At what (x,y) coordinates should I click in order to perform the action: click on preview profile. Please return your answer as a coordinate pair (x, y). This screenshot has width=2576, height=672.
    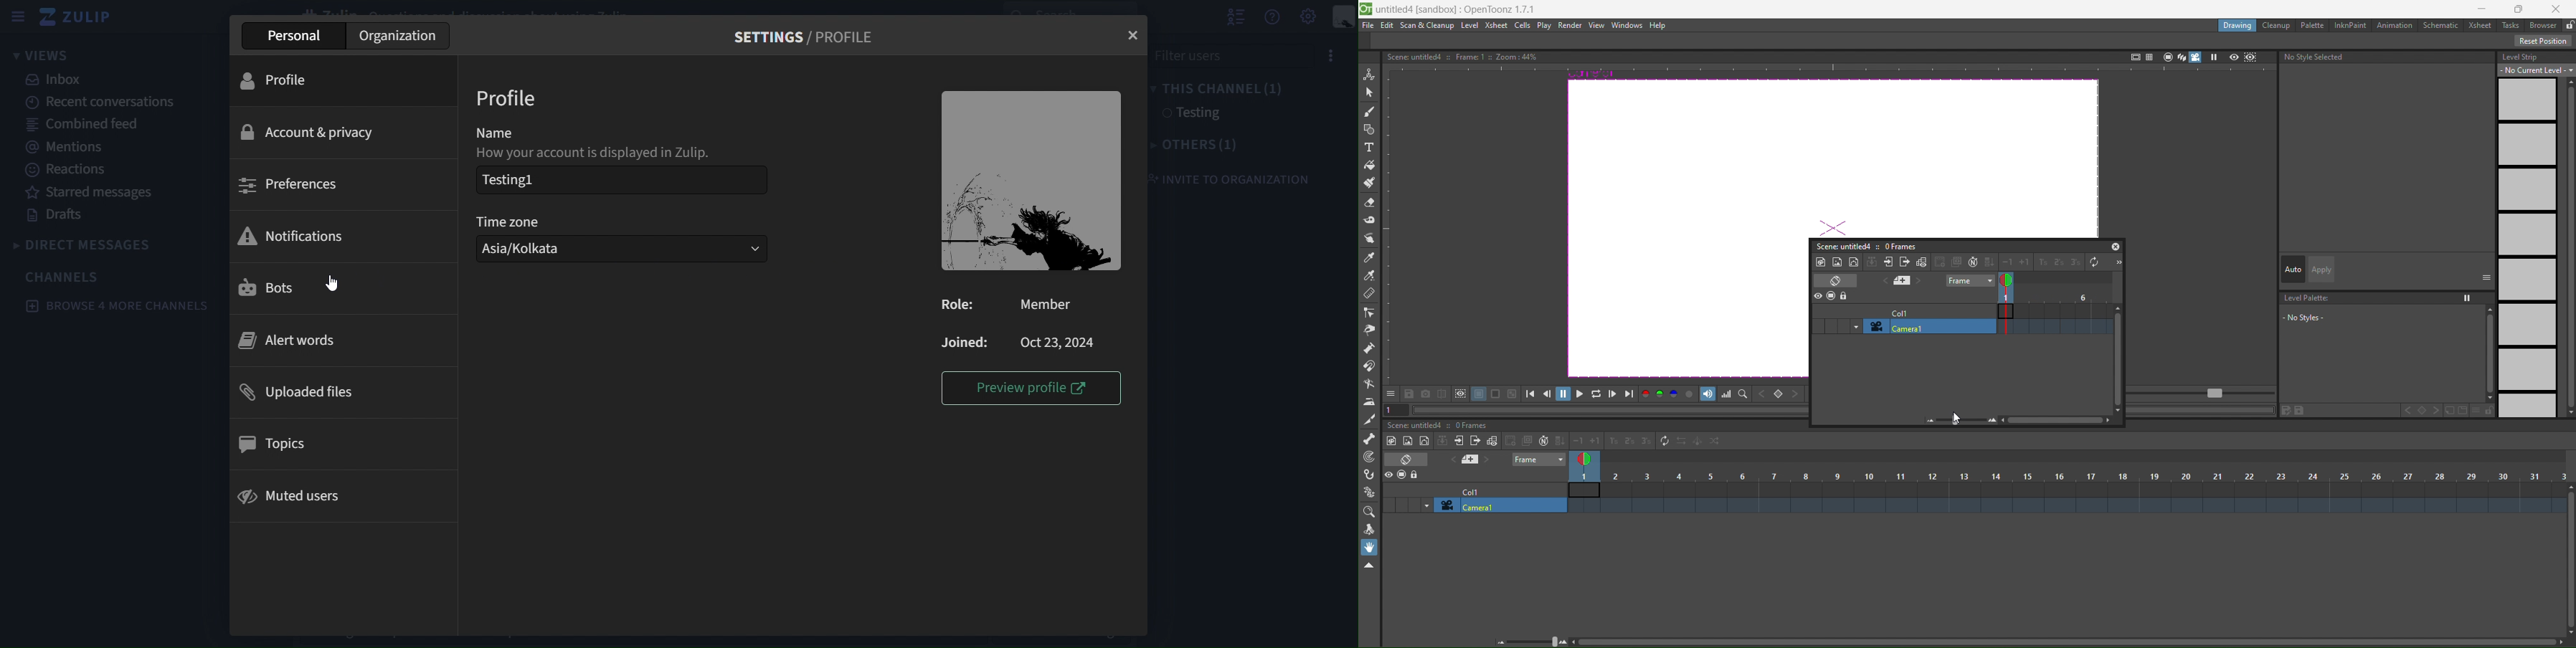
    Looking at the image, I should click on (1026, 389).